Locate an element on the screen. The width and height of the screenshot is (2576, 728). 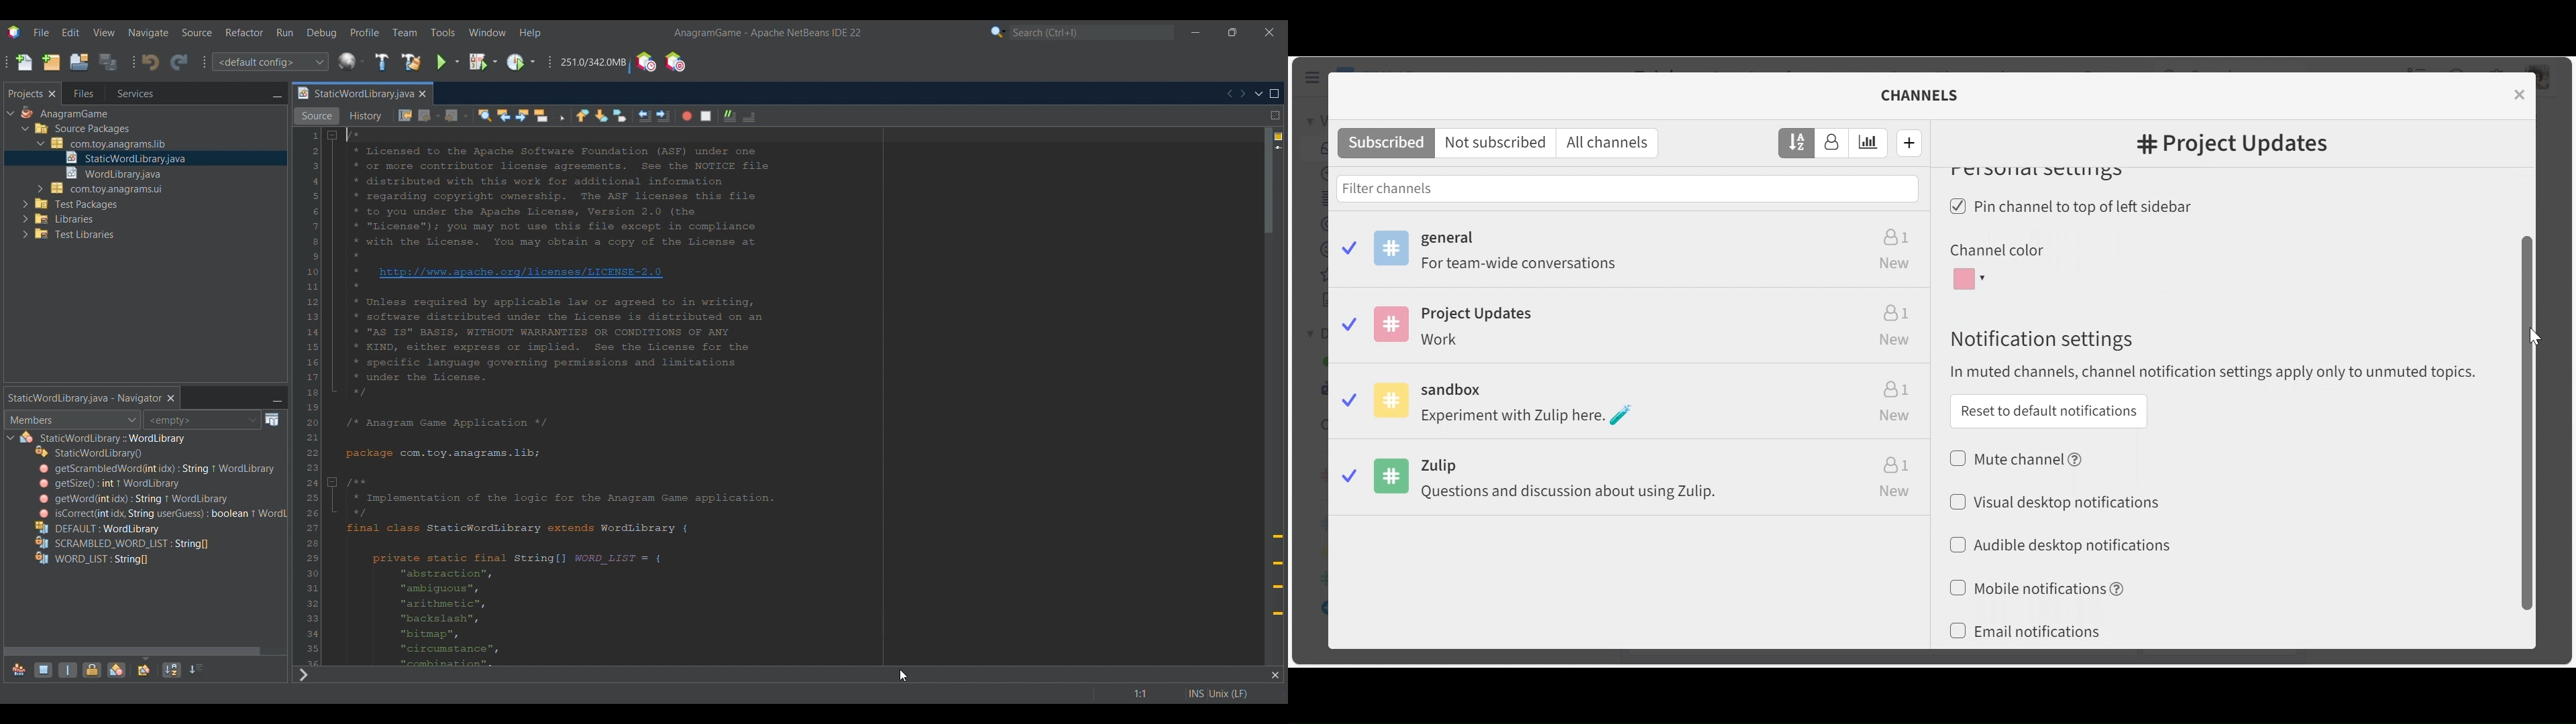
Subscribed channels is located at coordinates (1386, 143).